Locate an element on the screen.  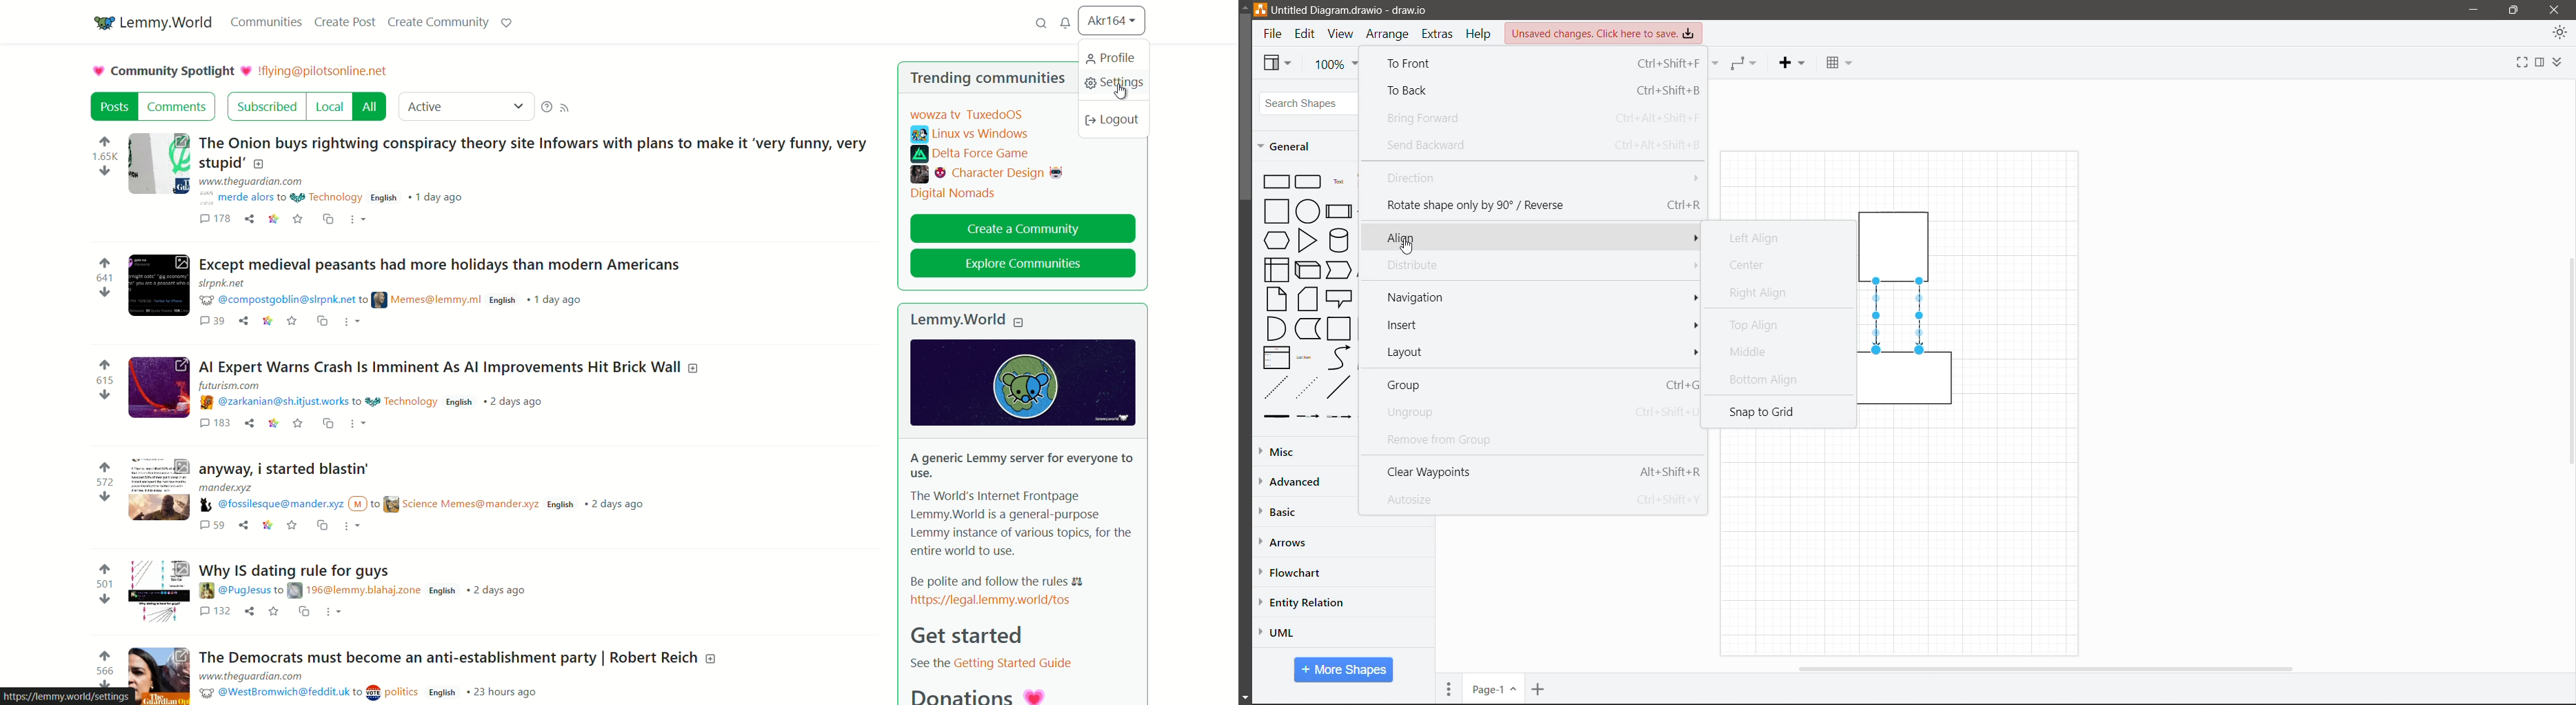
Top Align is located at coordinates (1760, 327).